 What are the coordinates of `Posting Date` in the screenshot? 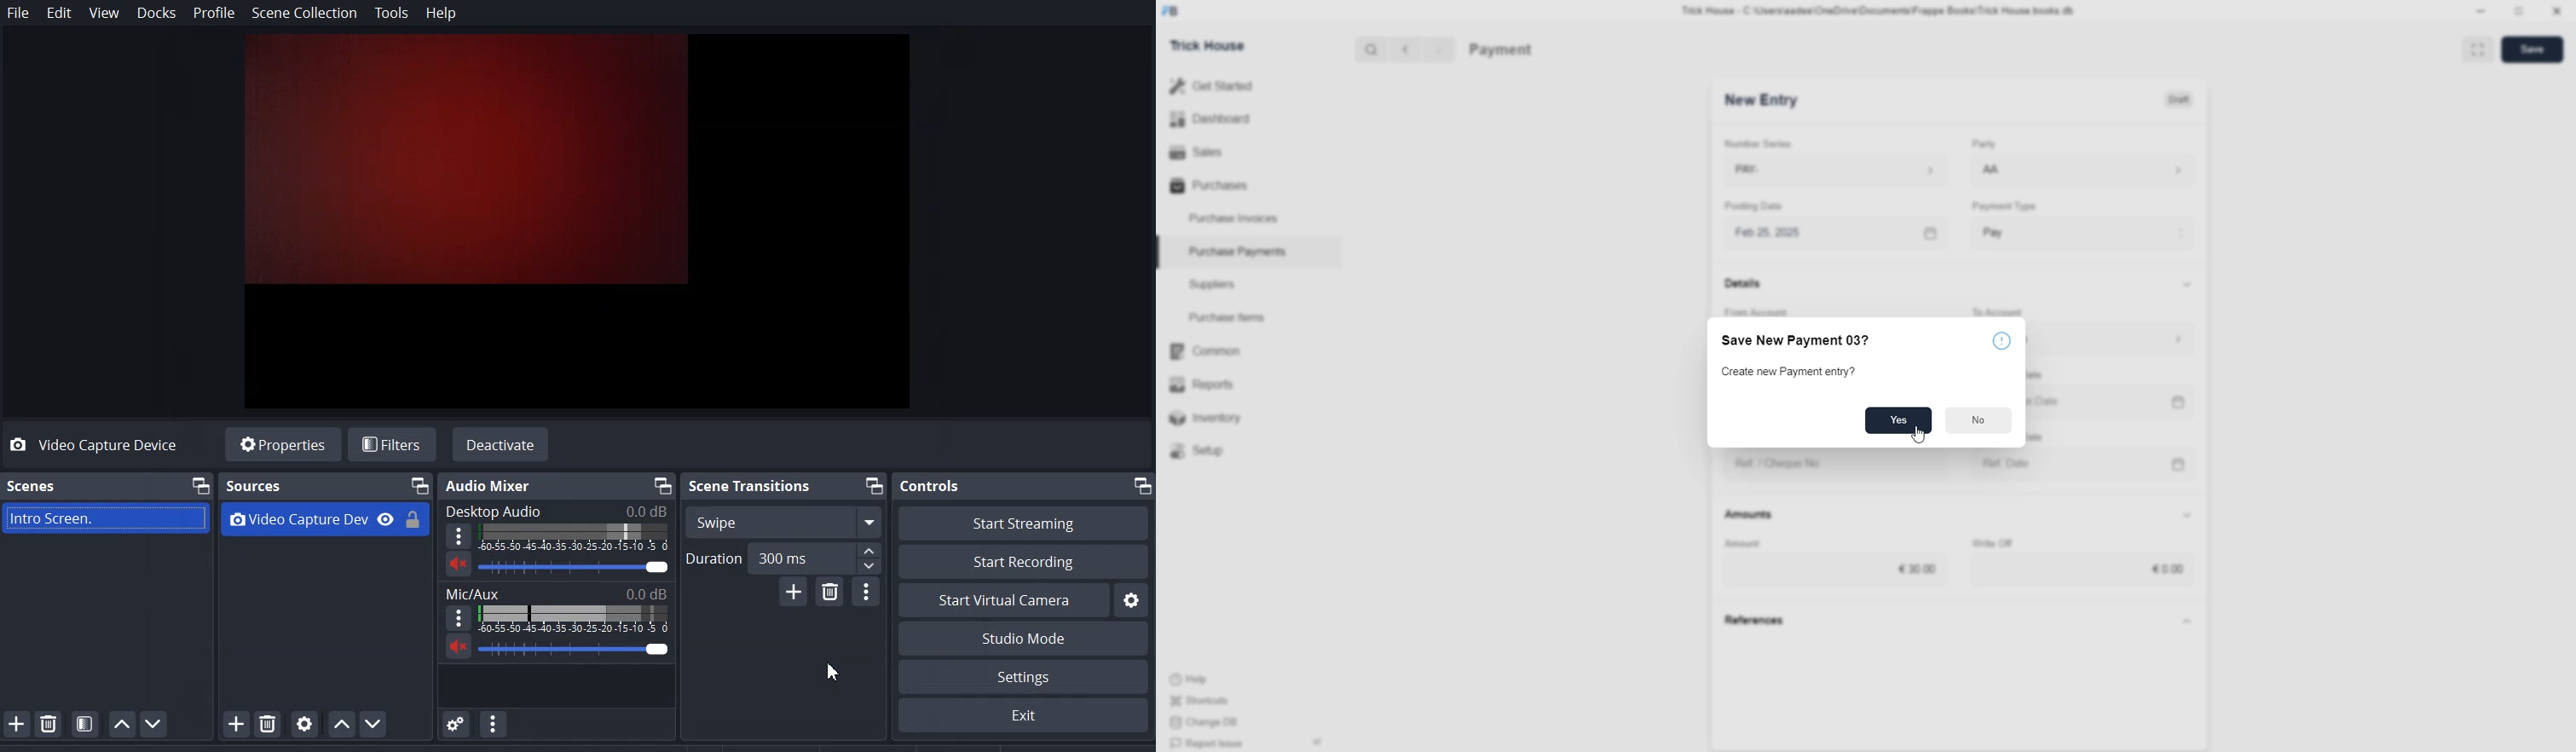 It's located at (1759, 209).